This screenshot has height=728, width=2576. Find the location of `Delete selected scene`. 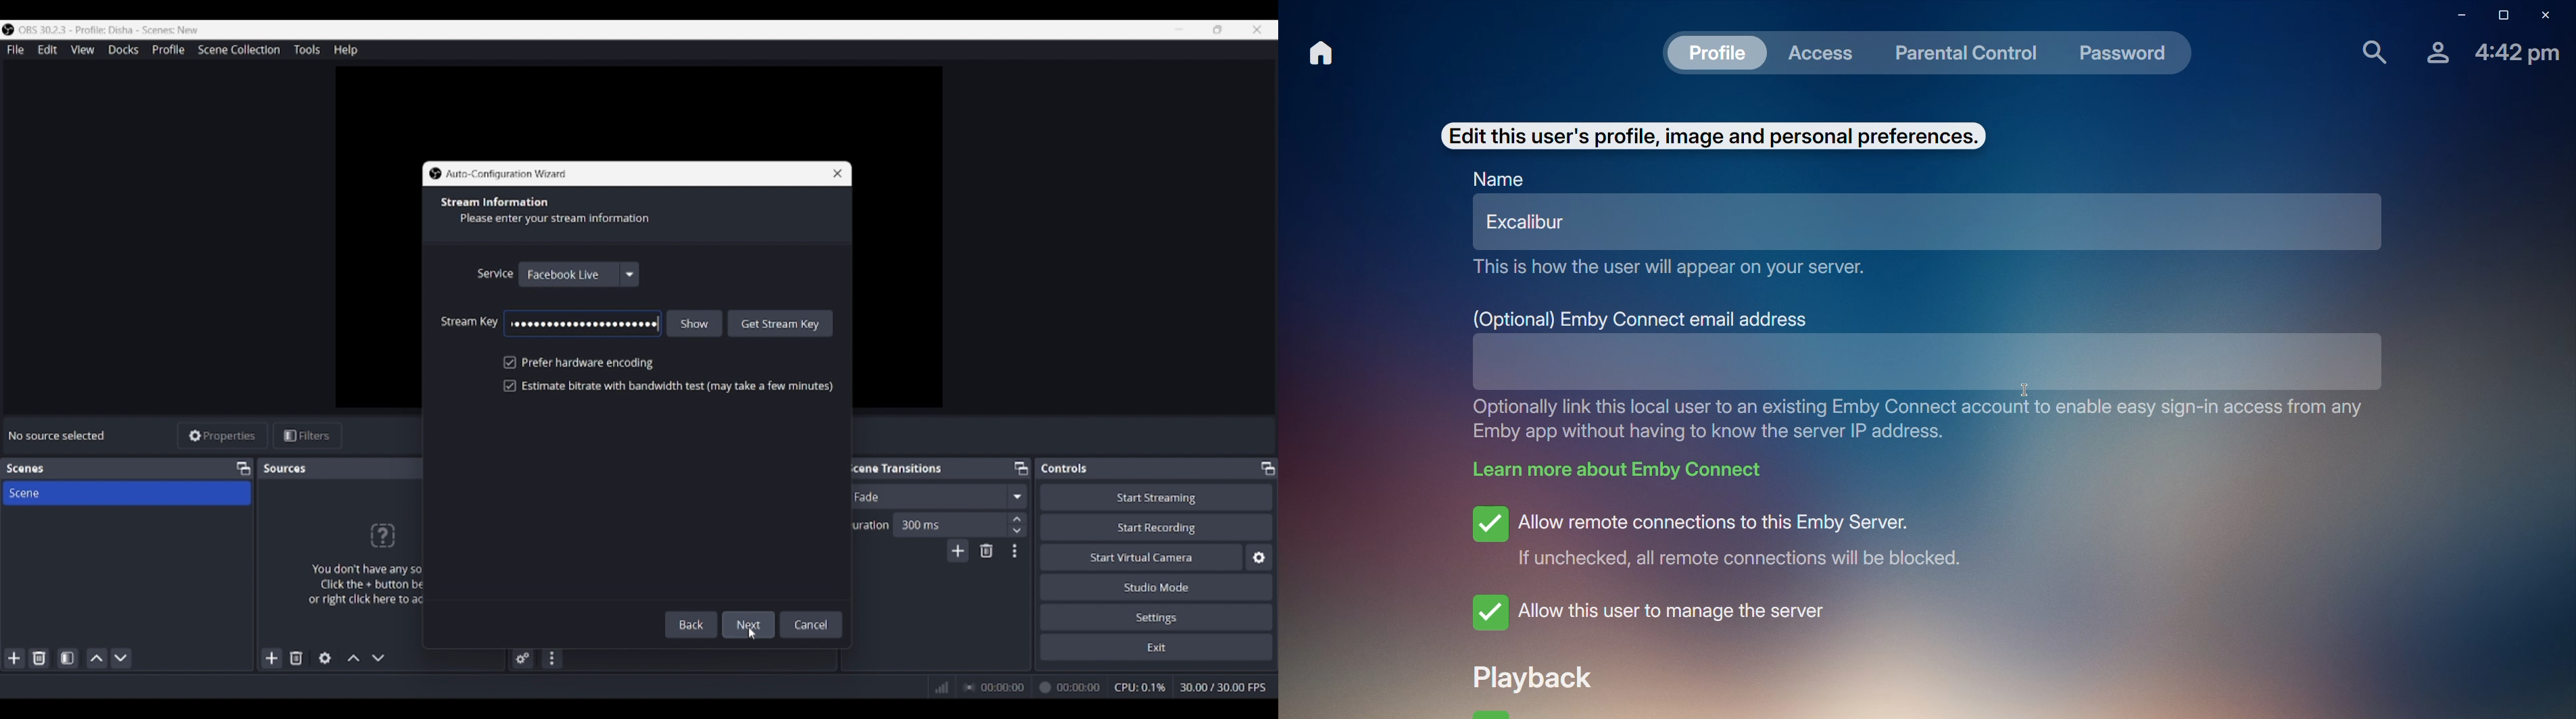

Delete selected scene is located at coordinates (39, 658).